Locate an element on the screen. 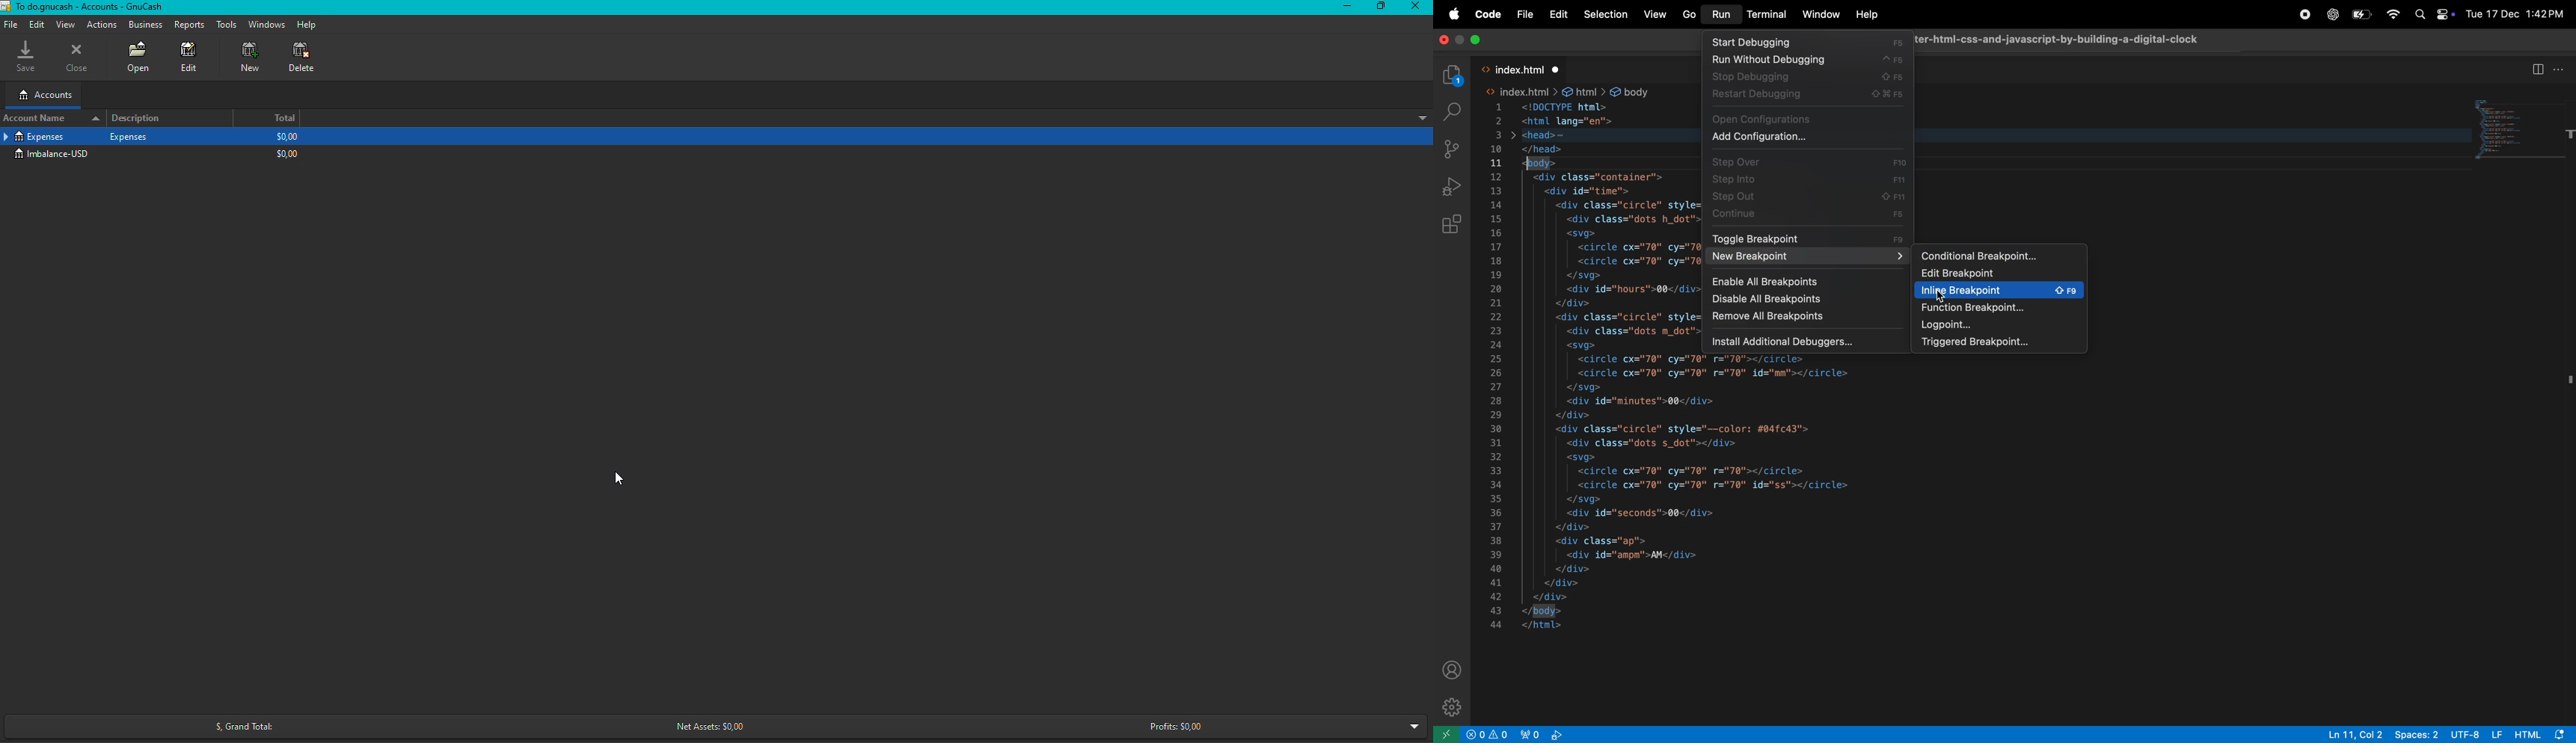 The width and height of the screenshot is (2576, 756). functional breakpoint is located at coordinates (2000, 308).